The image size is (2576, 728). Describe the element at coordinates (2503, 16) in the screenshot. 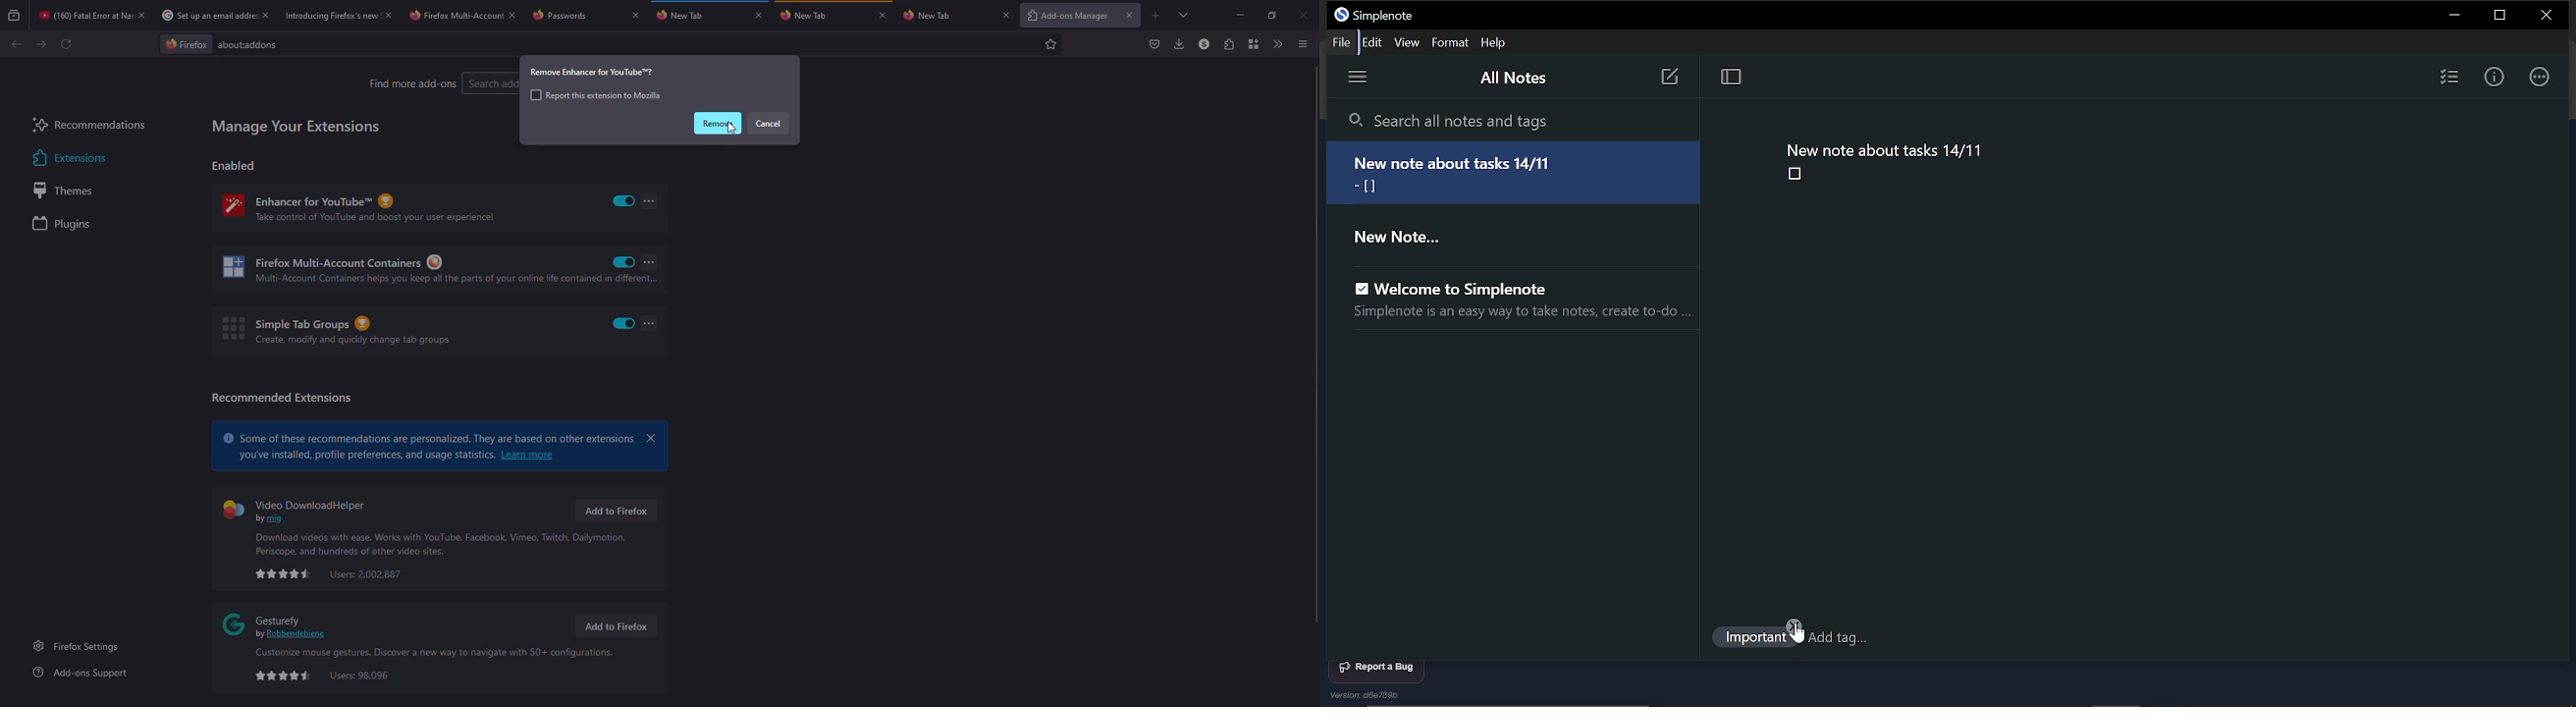

I see `Restore down` at that location.